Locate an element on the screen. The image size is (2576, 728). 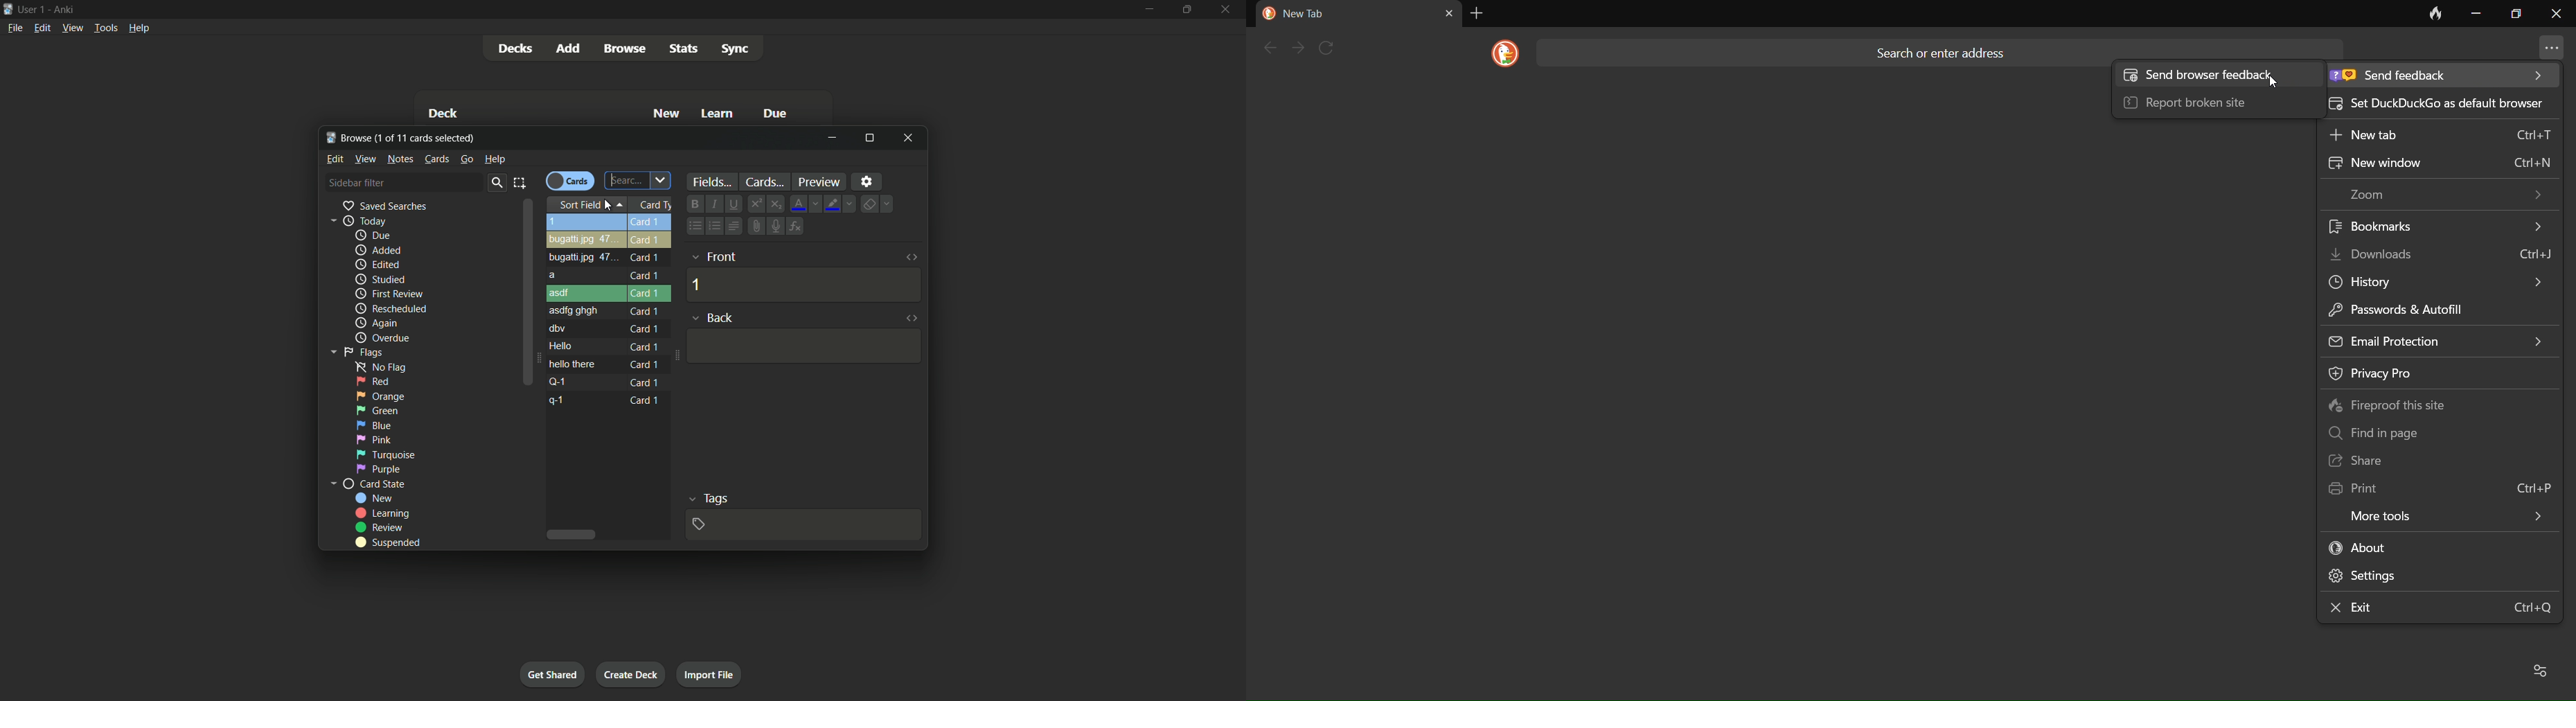
bugatti.jpg 47 is located at coordinates (583, 258).